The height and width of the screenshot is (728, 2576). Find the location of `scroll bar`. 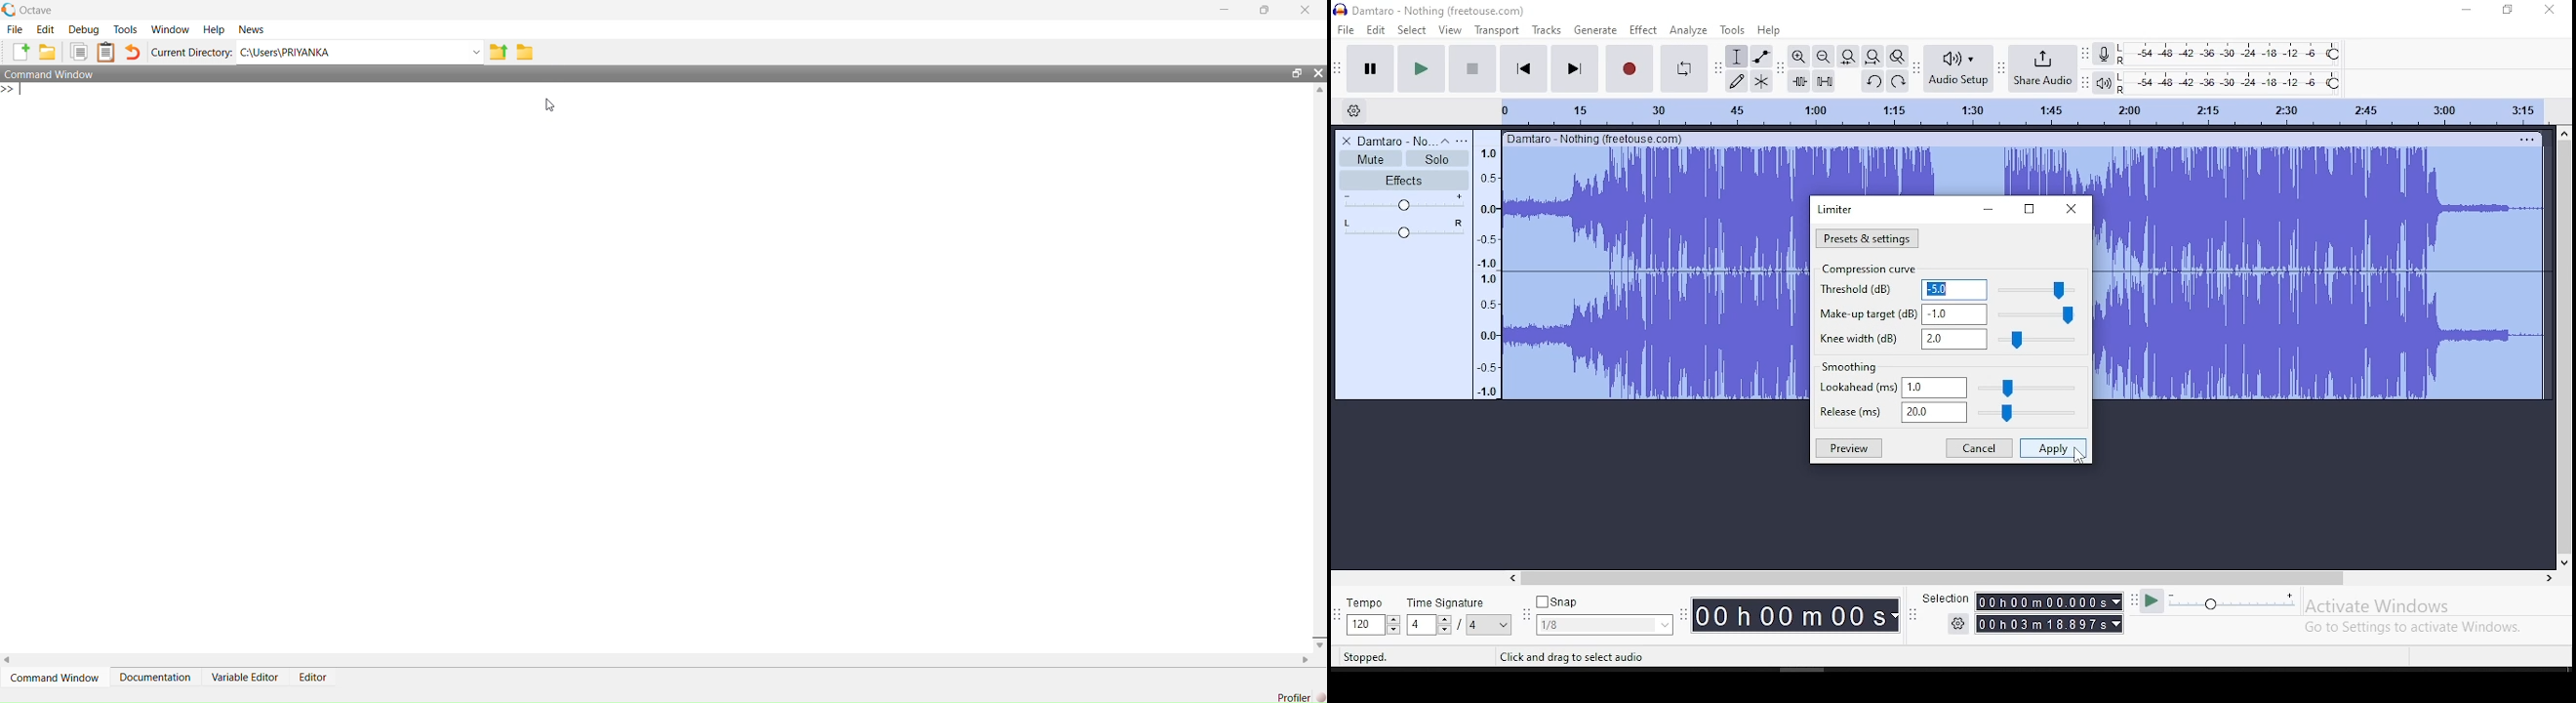

scroll bar is located at coordinates (2033, 579).